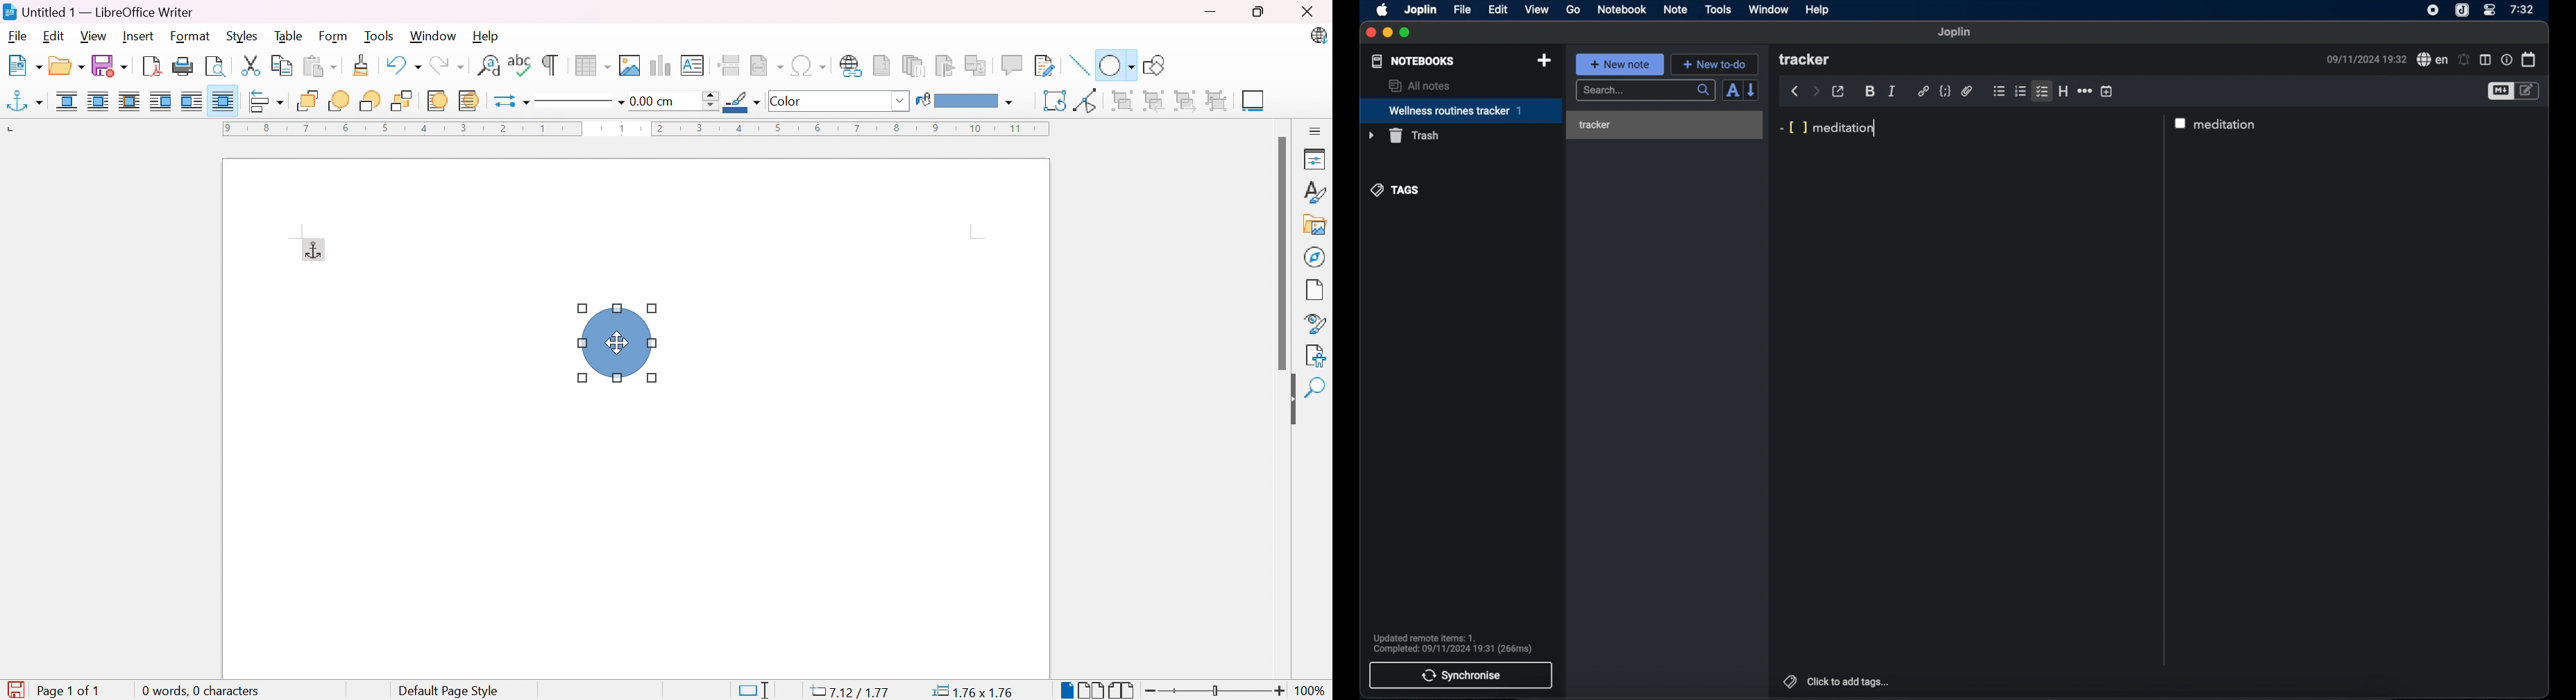 This screenshot has width=2576, height=700. What do you see at coordinates (2084, 91) in the screenshot?
I see `horizontal rule` at bounding box center [2084, 91].